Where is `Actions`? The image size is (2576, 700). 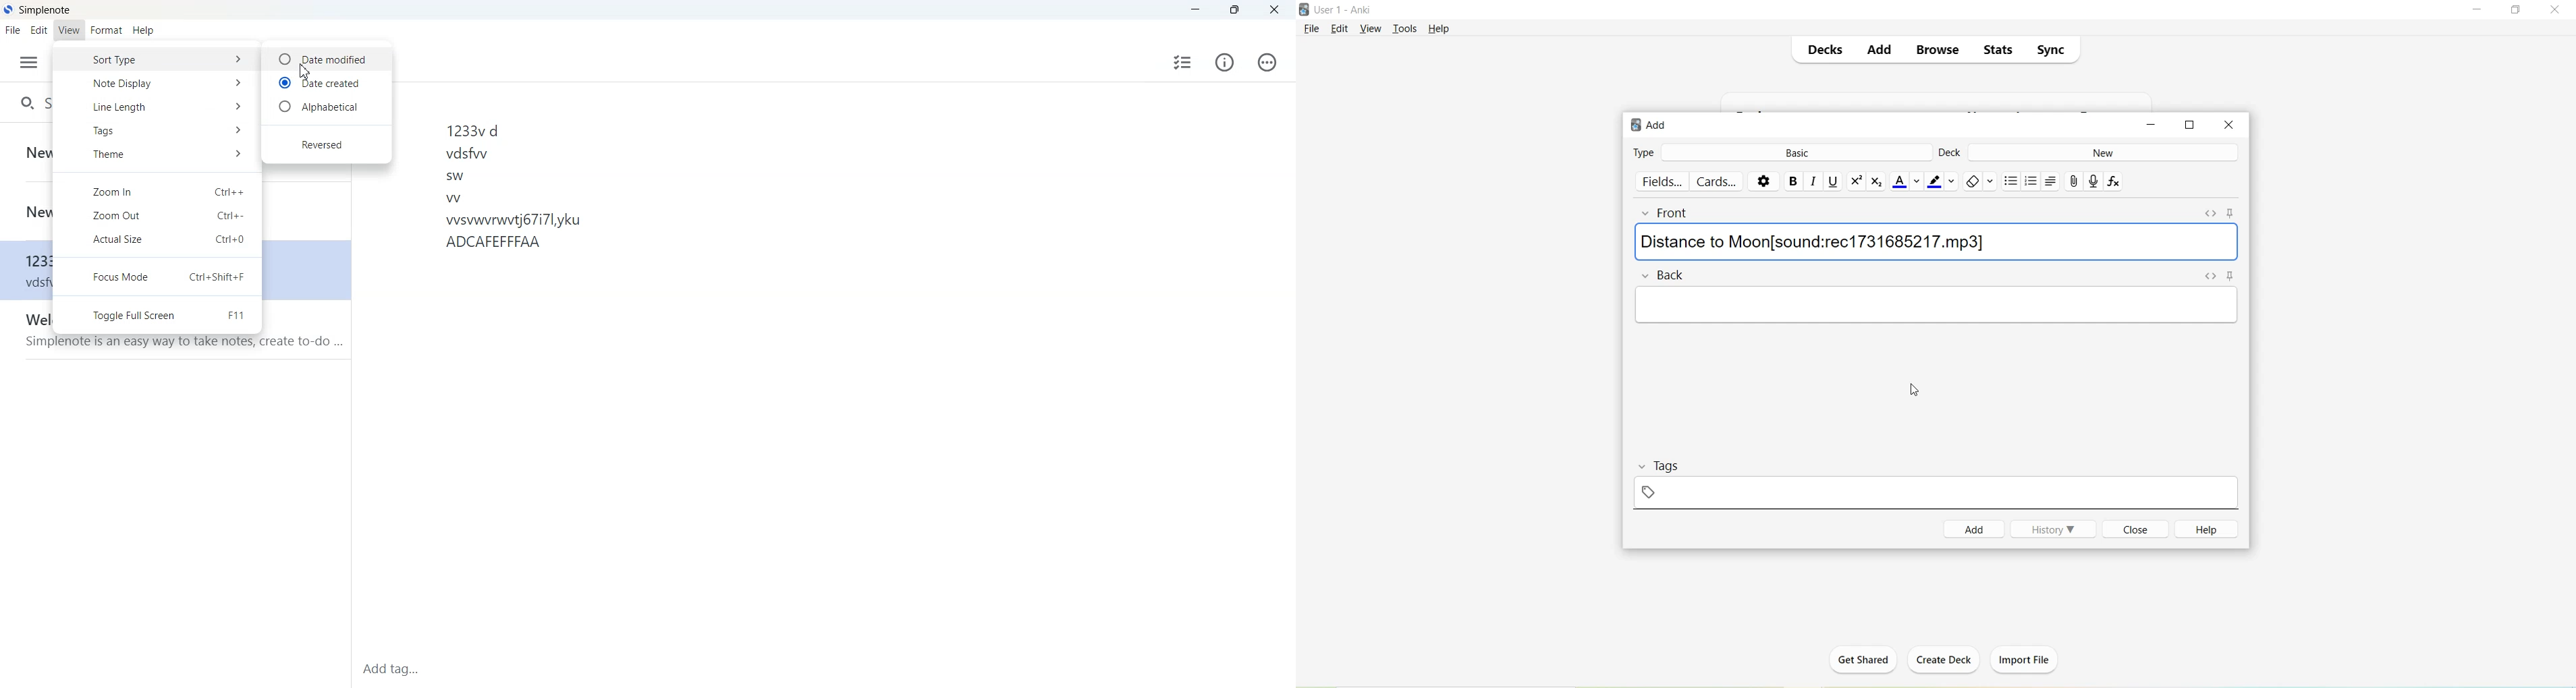
Actions is located at coordinates (1265, 62).